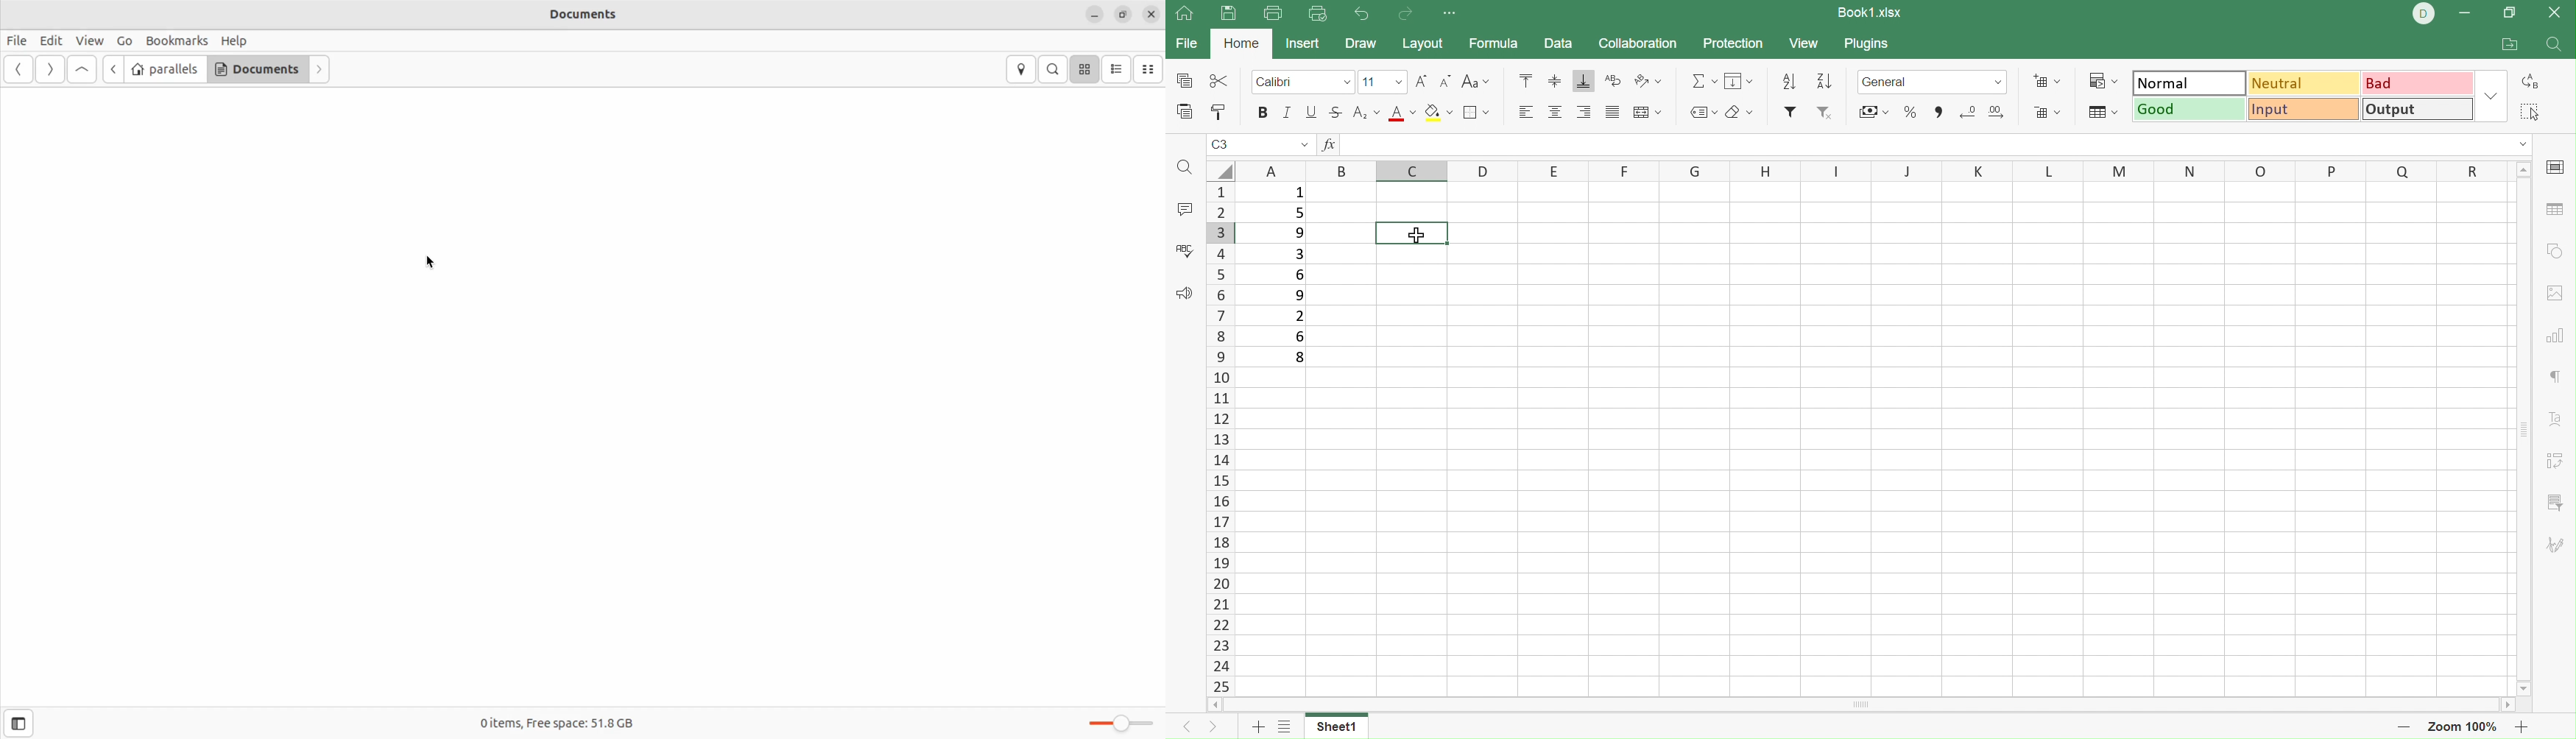  I want to click on Shape settings, so click(2556, 252).